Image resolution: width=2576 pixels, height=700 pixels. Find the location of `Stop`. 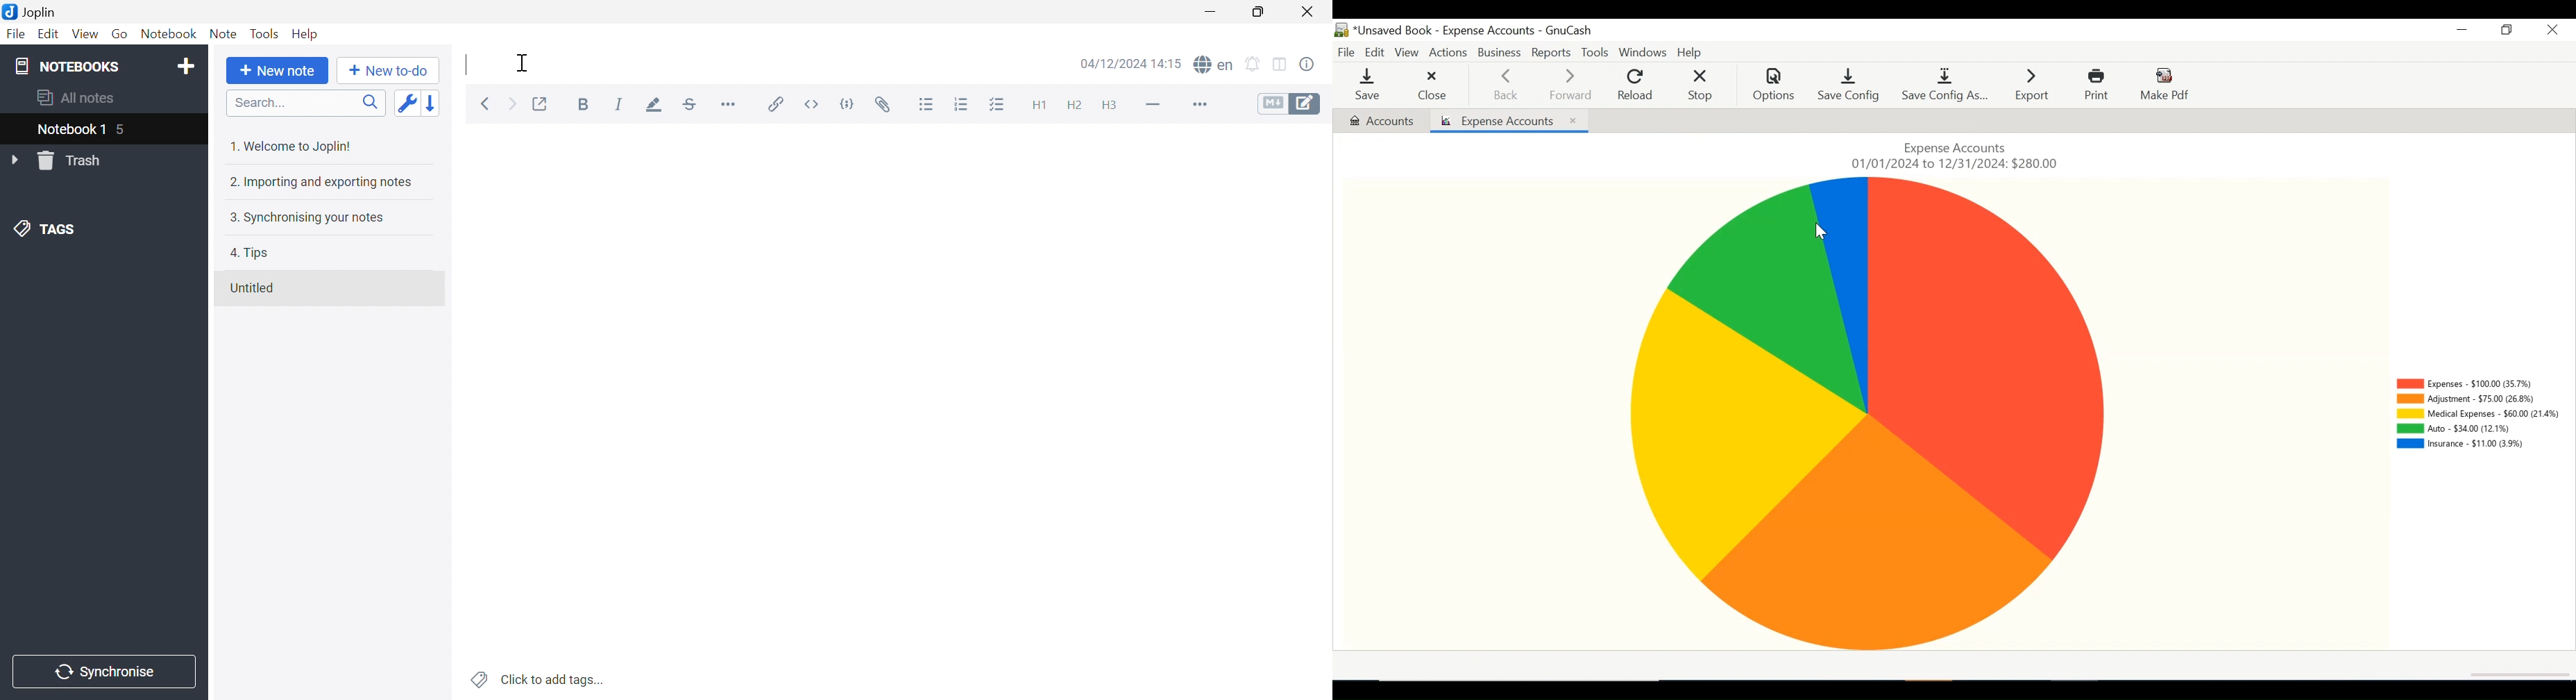

Stop is located at coordinates (1705, 85).